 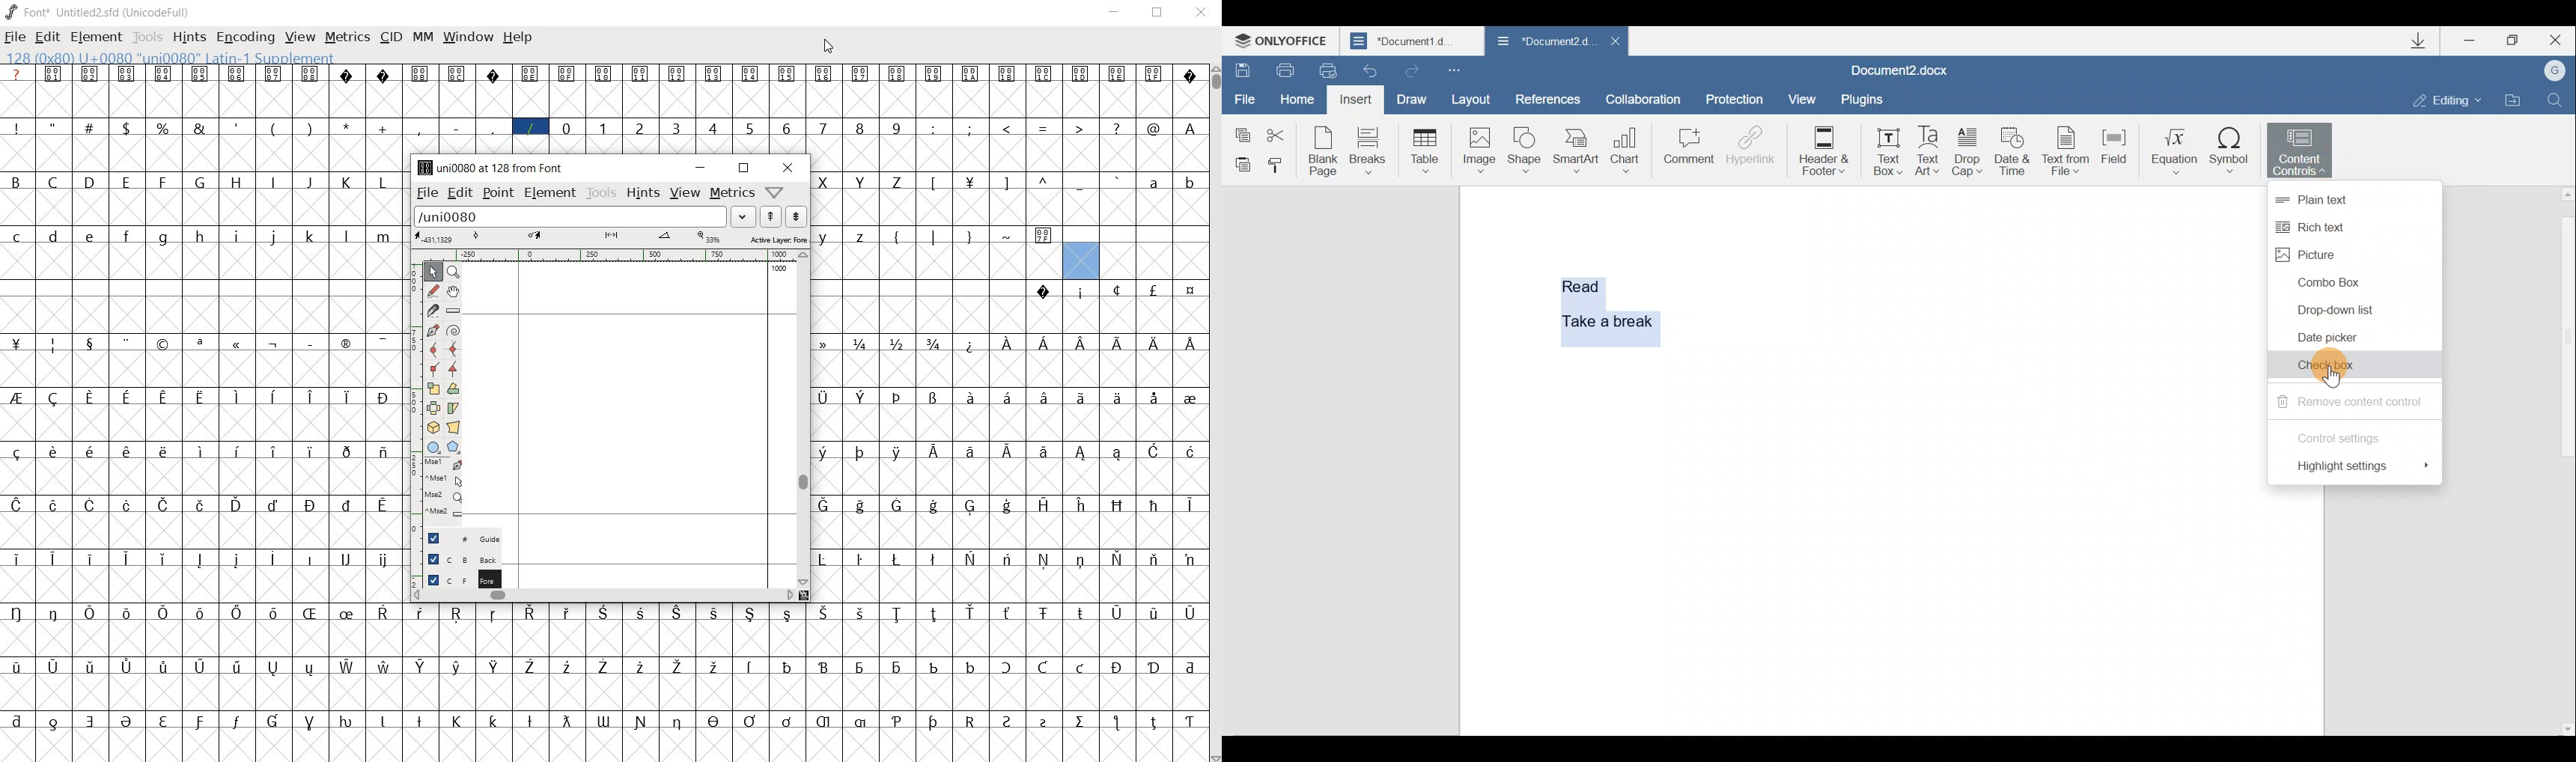 I want to click on glyph, so click(x=712, y=127).